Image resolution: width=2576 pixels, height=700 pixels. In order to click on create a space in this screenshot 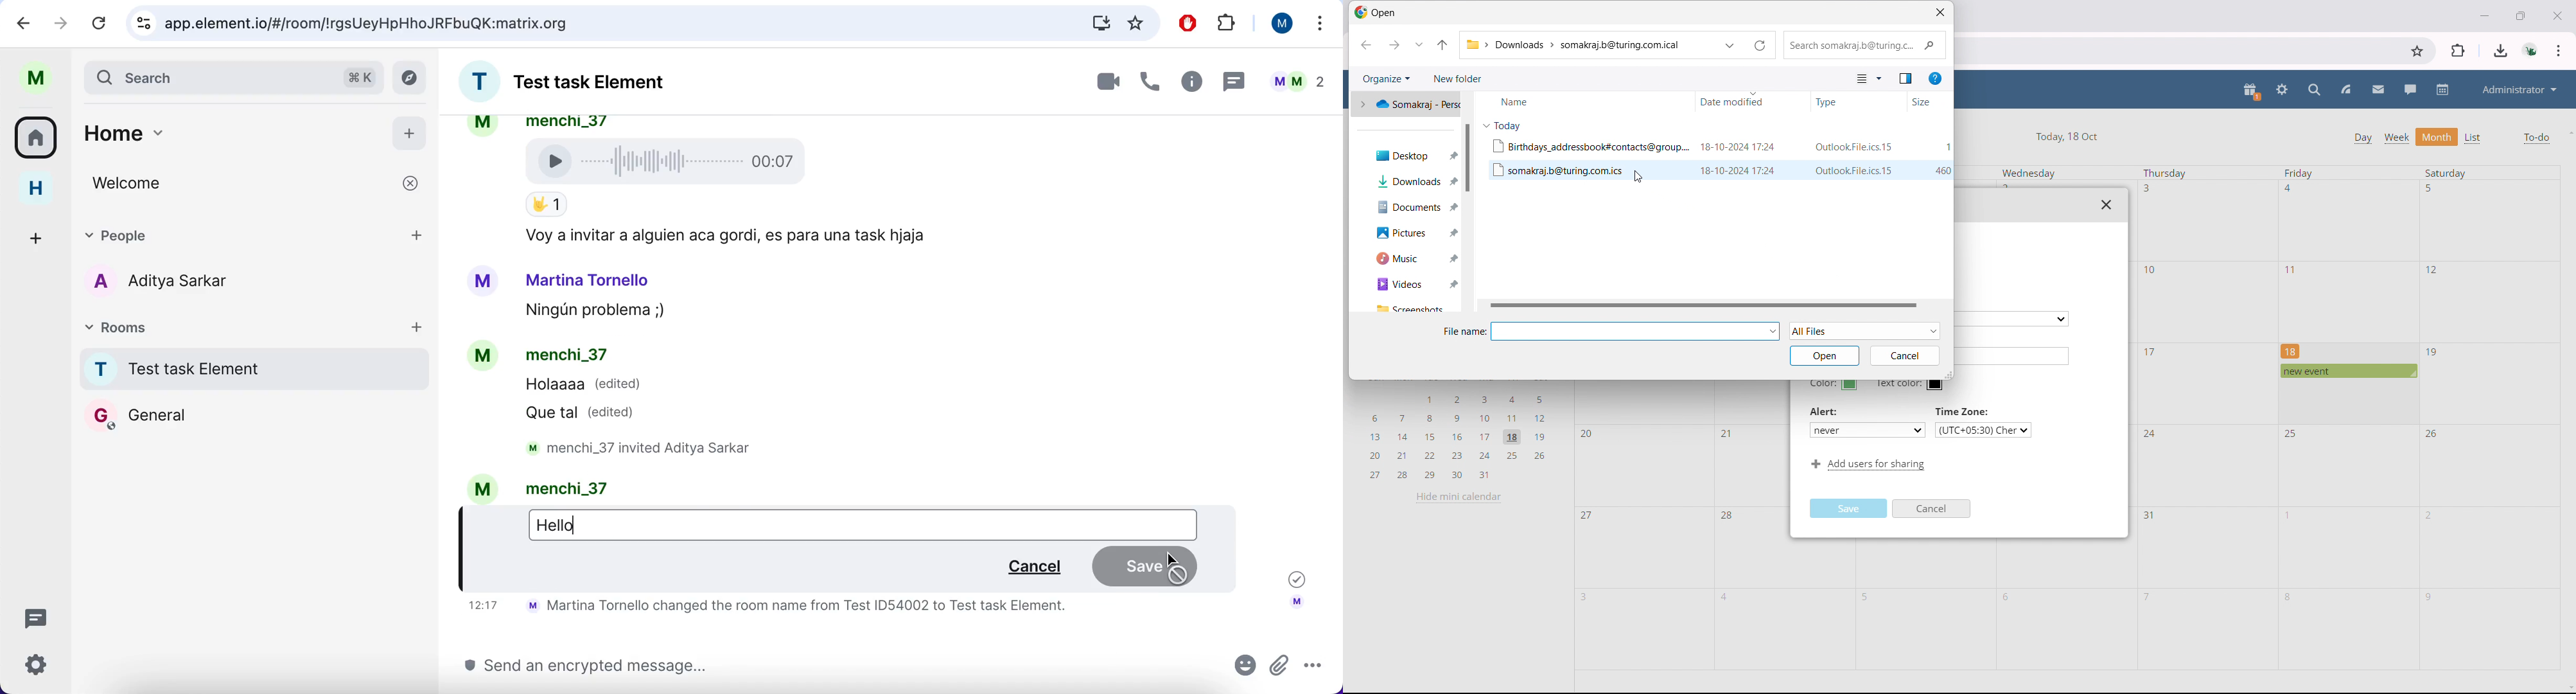, I will do `click(30, 234)`.